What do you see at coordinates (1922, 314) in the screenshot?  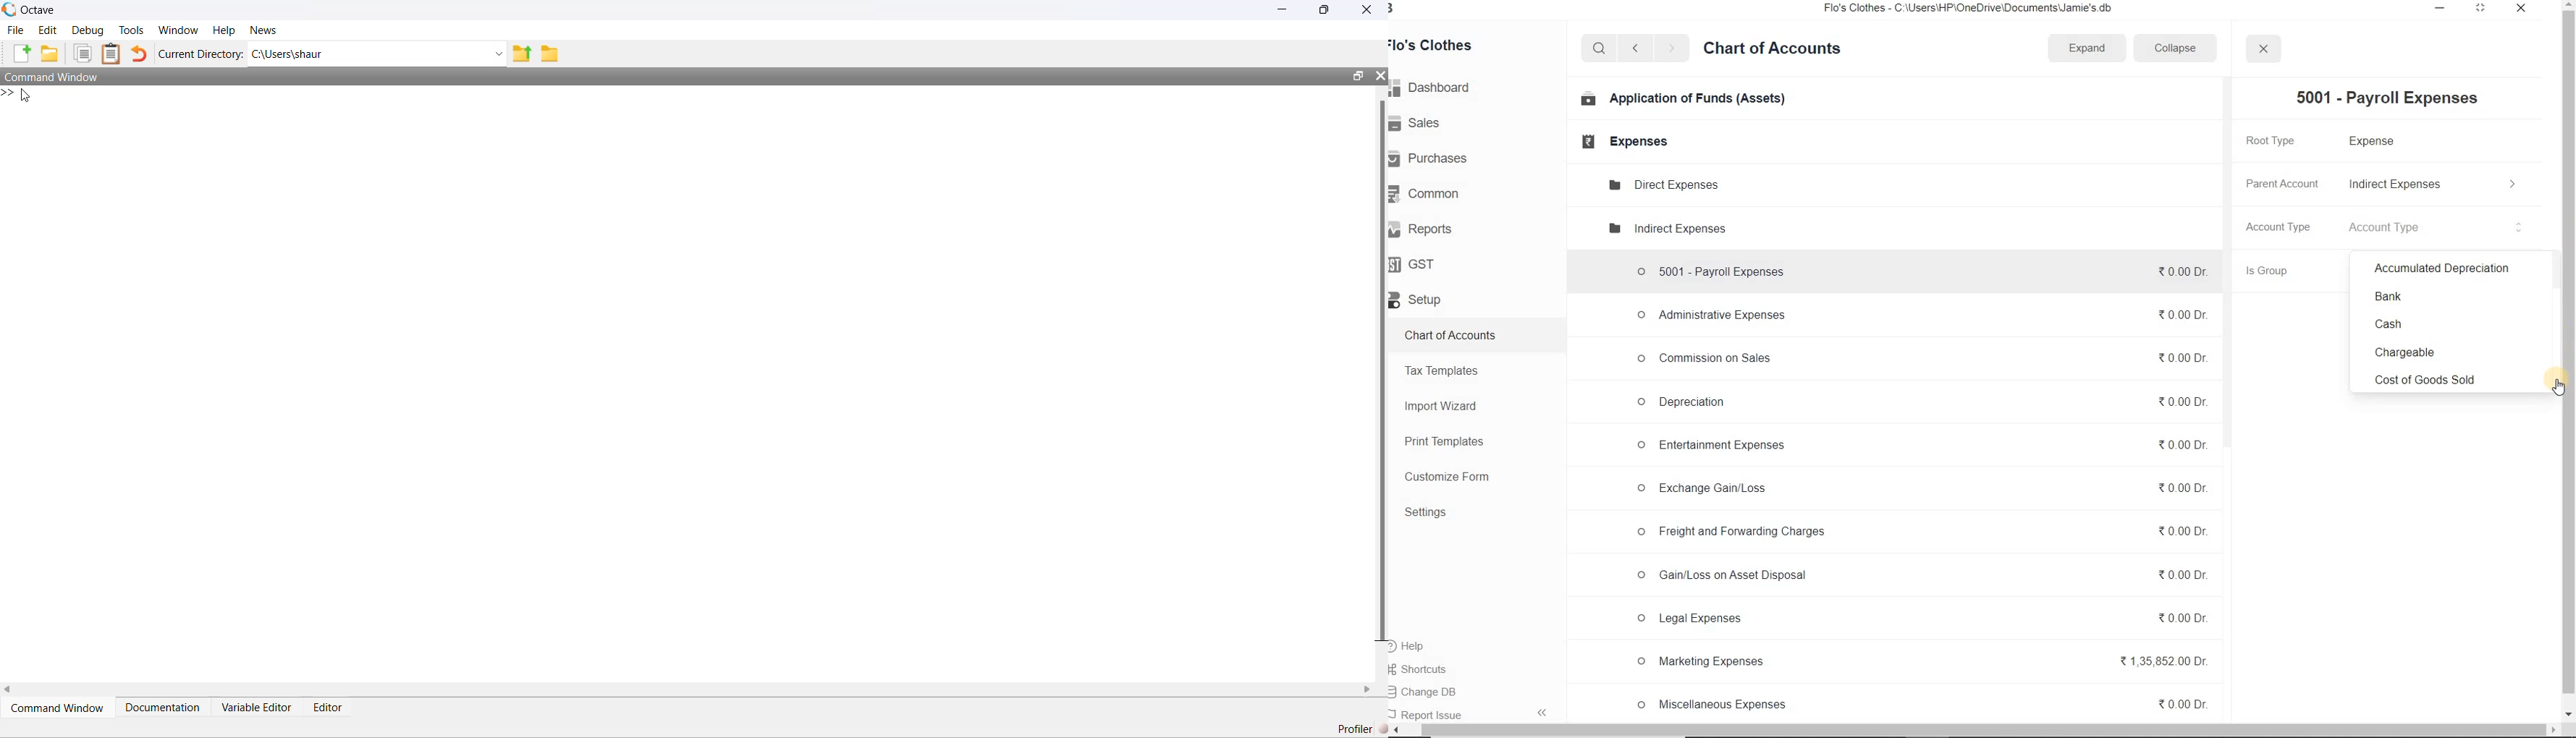 I see `© Administrative Expenses %0.00Dr.` at bounding box center [1922, 314].